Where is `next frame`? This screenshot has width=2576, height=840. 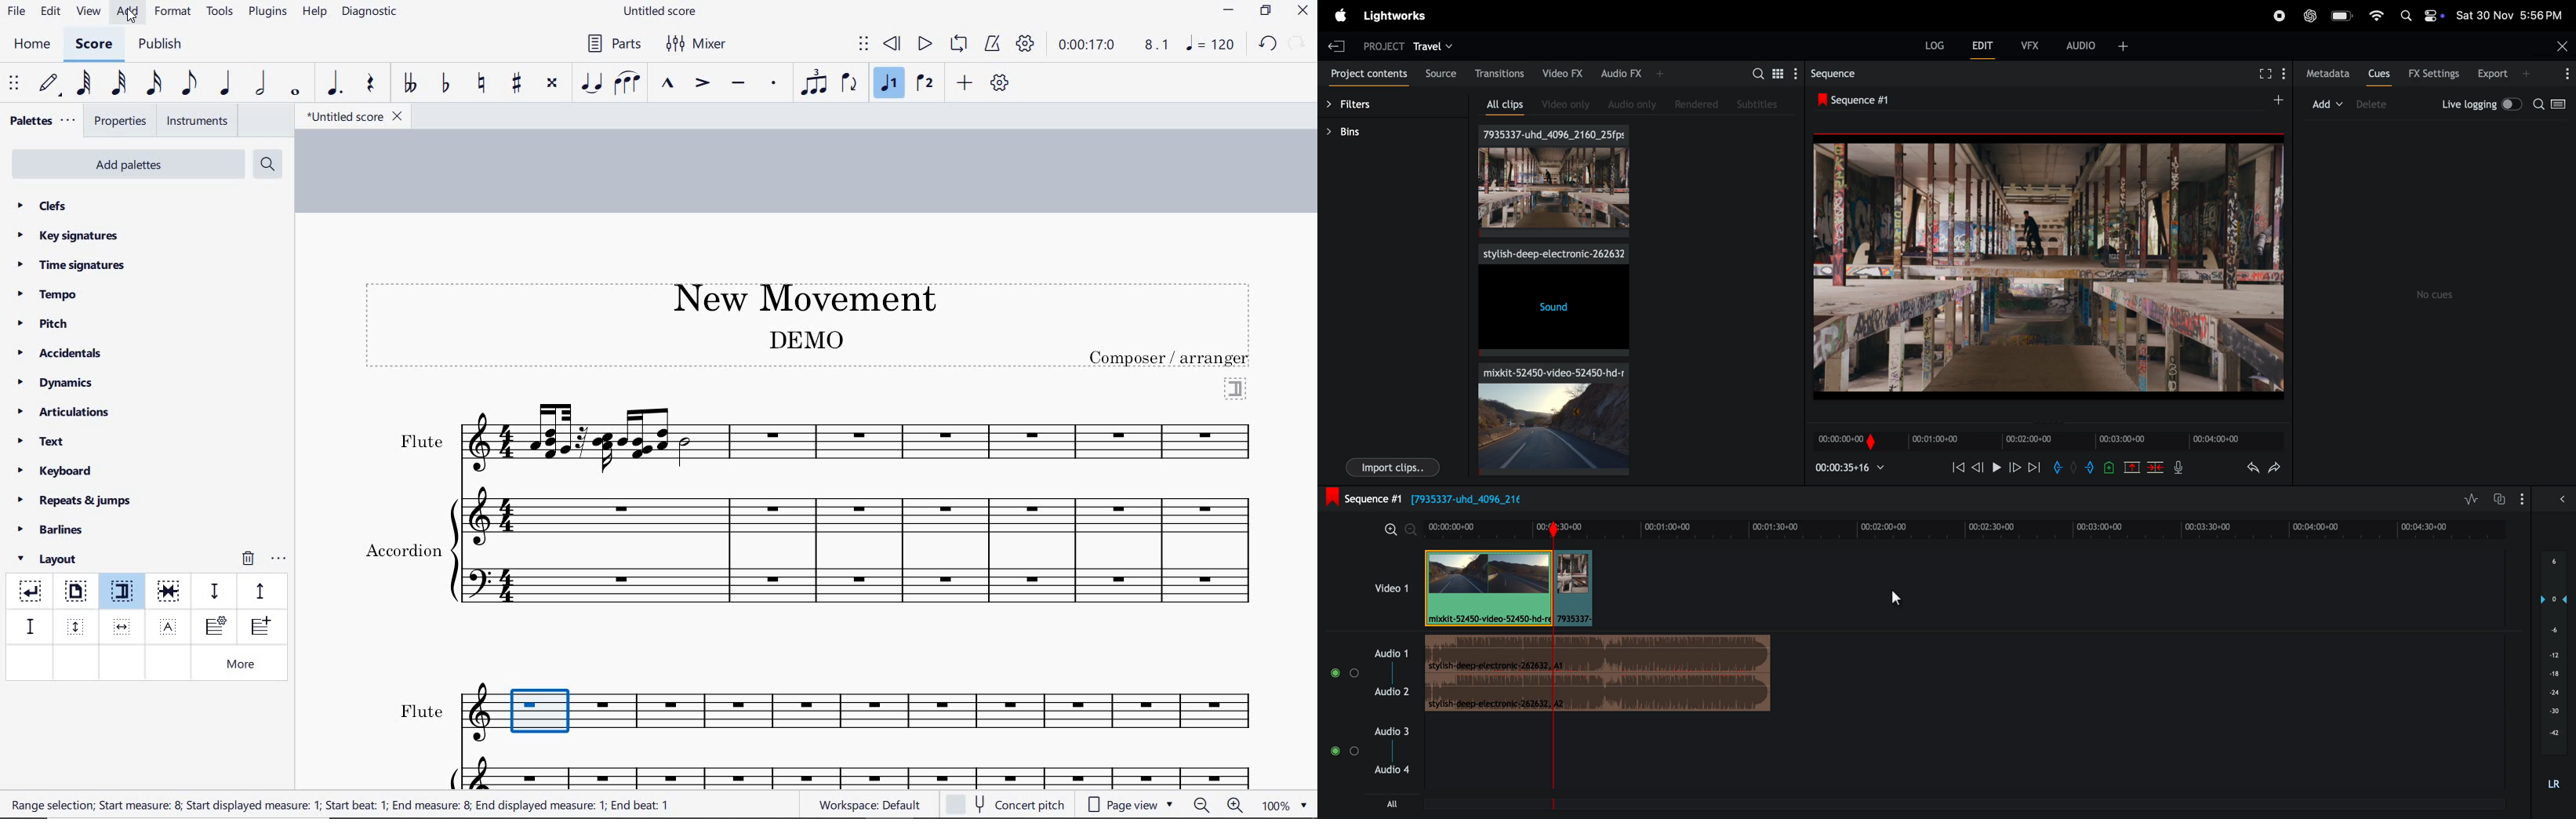
next frame is located at coordinates (2035, 470).